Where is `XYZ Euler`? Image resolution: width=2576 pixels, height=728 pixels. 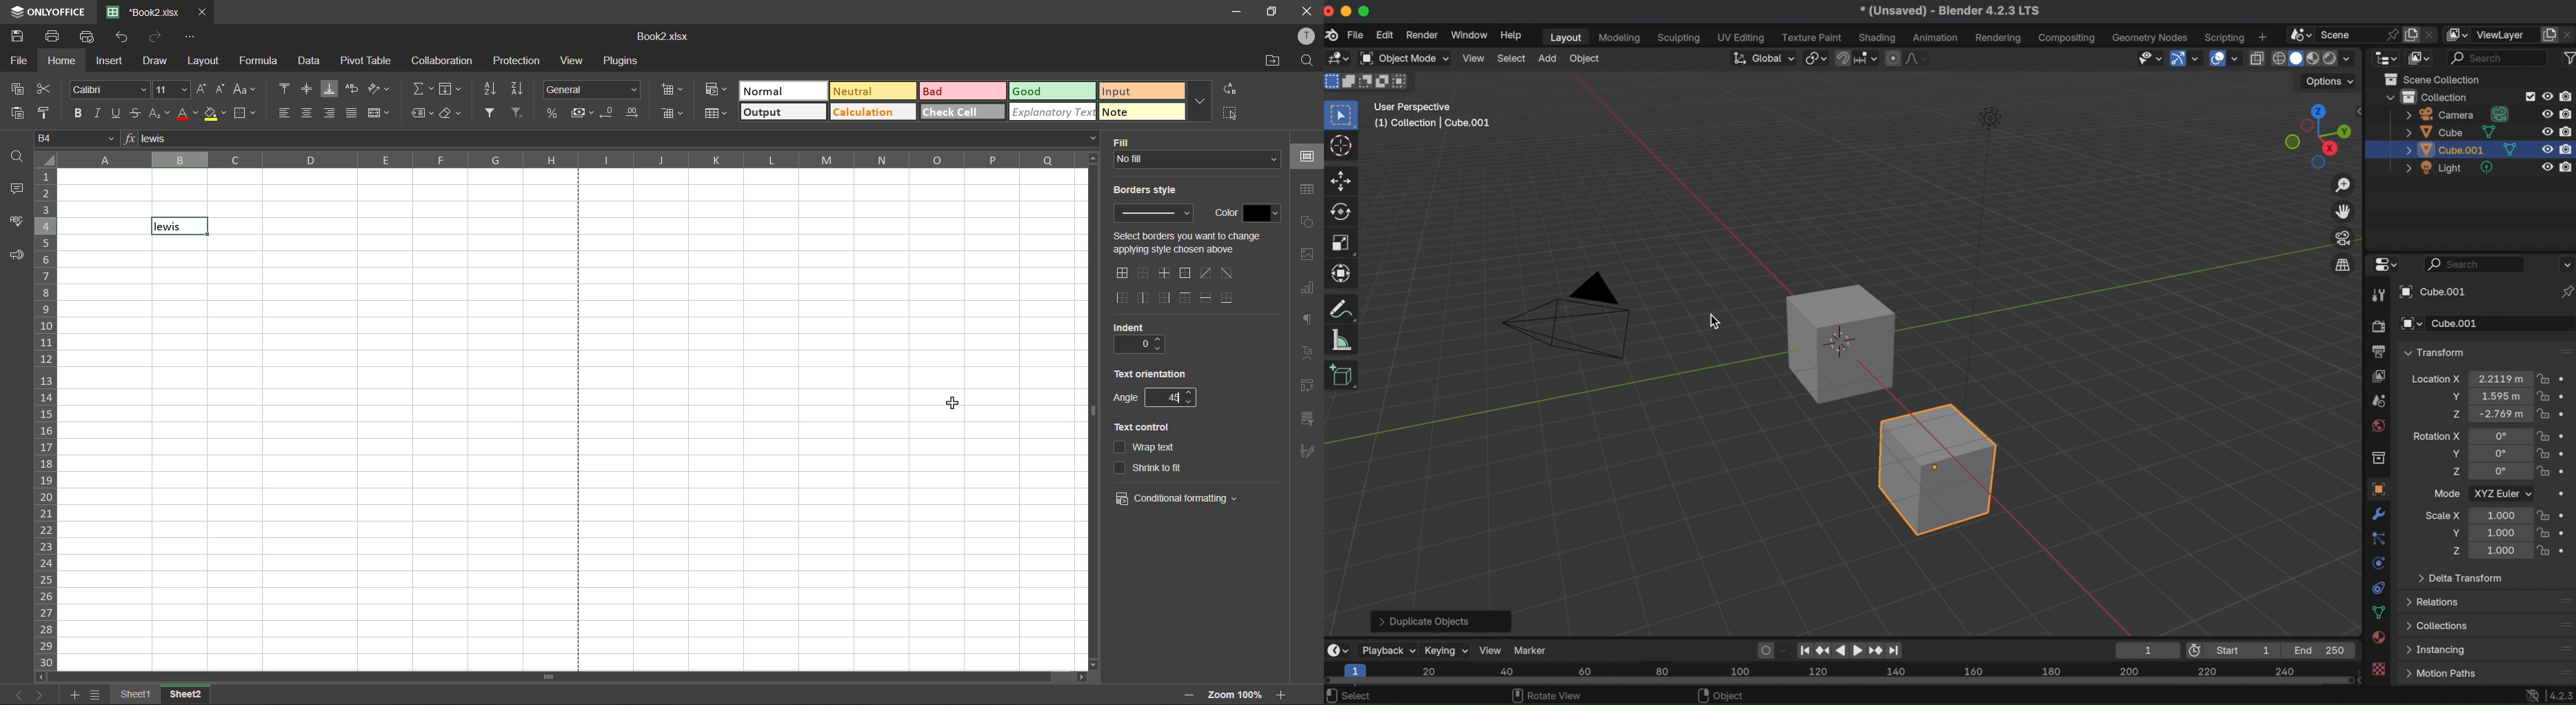 XYZ Euler is located at coordinates (2502, 493).